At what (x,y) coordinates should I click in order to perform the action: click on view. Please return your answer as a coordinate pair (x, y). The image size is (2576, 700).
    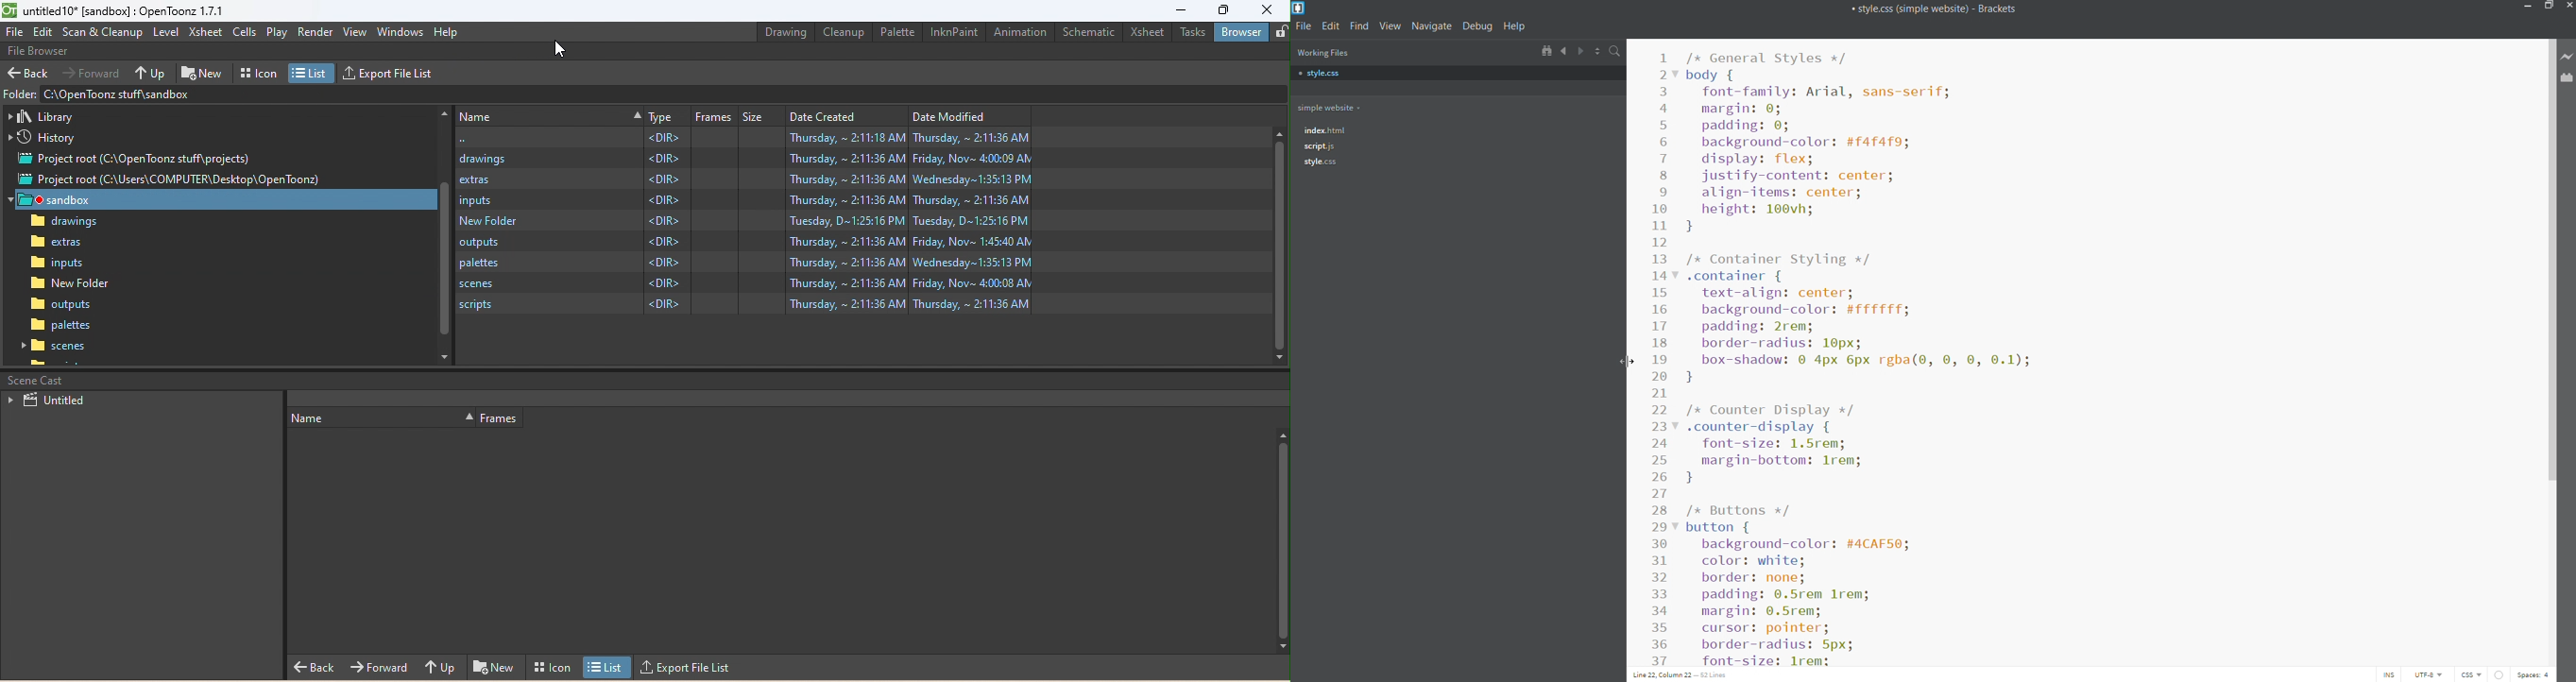
    Looking at the image, I should click on (1390, 27).